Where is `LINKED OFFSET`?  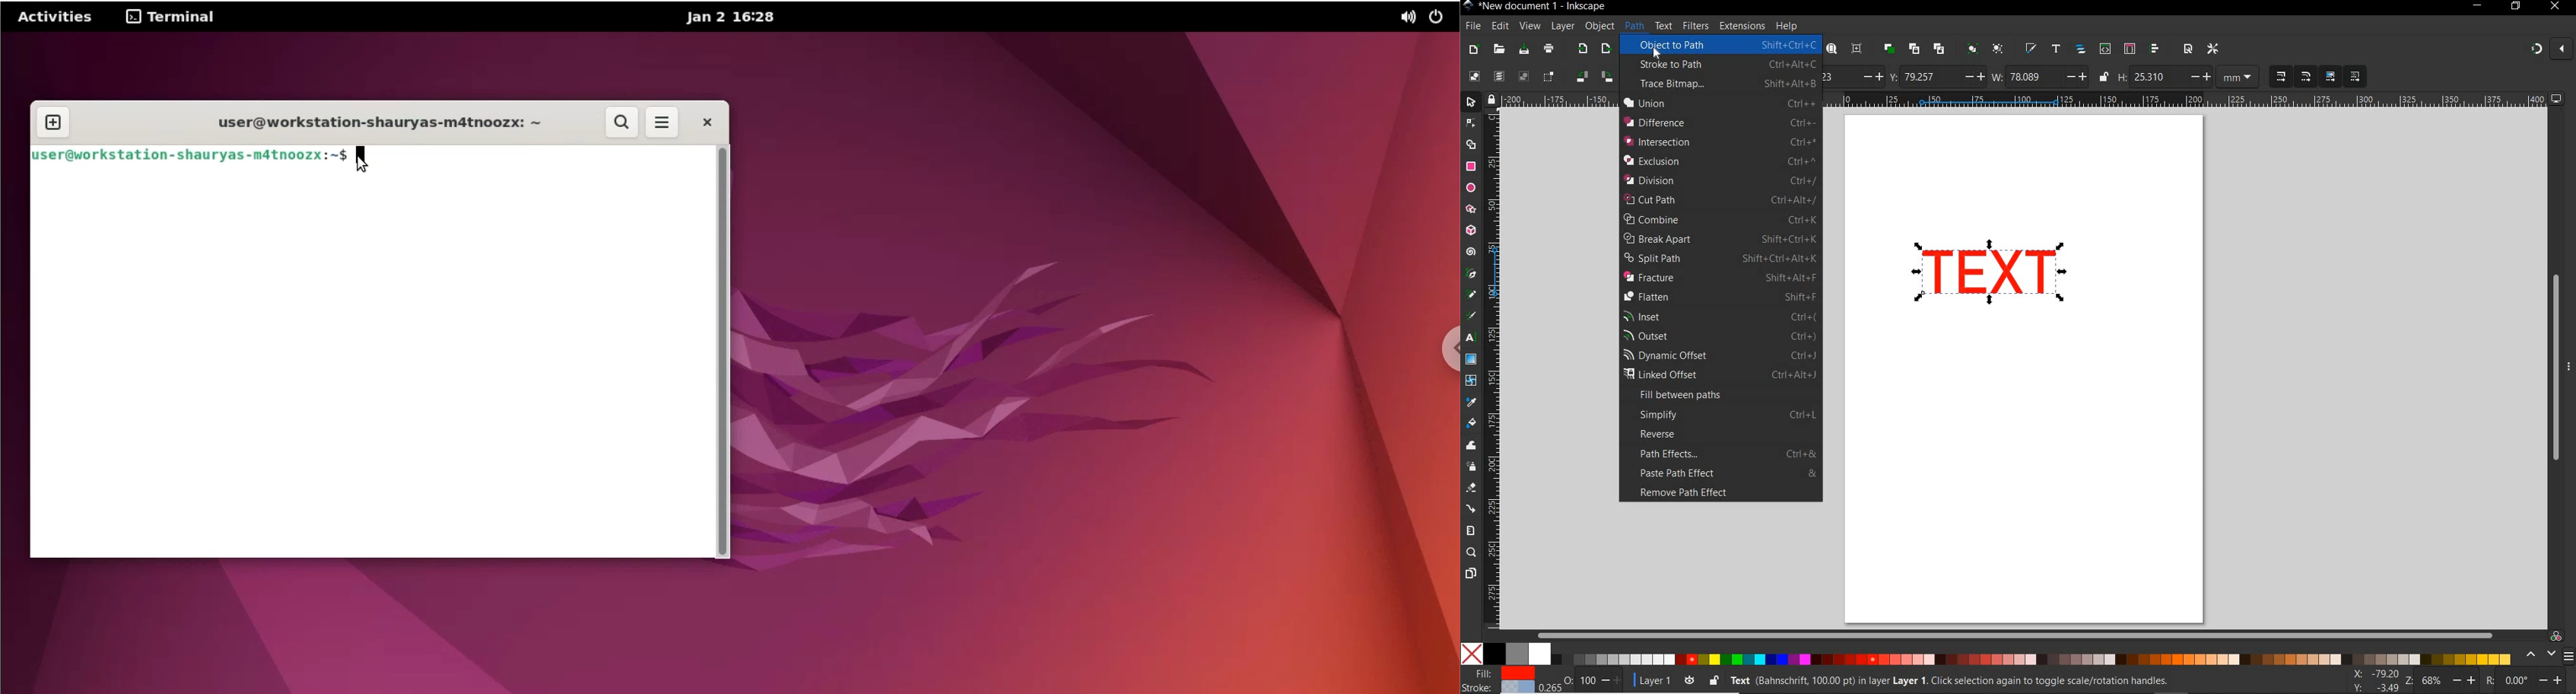
LINKED OFFSET is located at coordinates (1720, 375).